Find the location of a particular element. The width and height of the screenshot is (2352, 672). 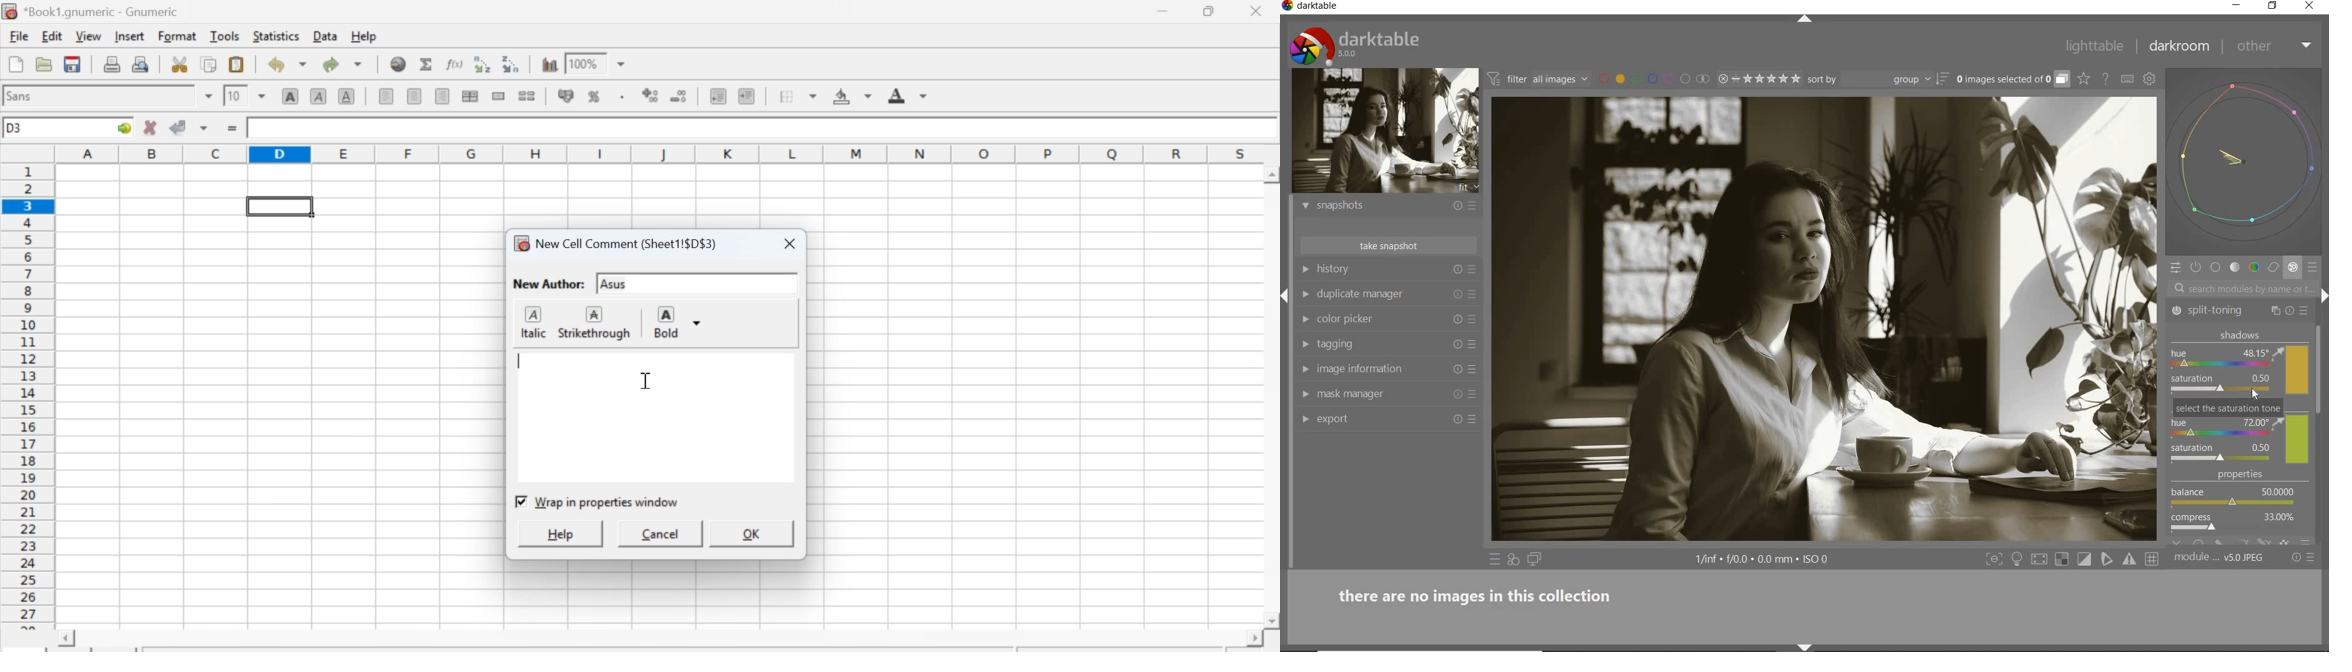

Data is located at coordinates (326, 36).